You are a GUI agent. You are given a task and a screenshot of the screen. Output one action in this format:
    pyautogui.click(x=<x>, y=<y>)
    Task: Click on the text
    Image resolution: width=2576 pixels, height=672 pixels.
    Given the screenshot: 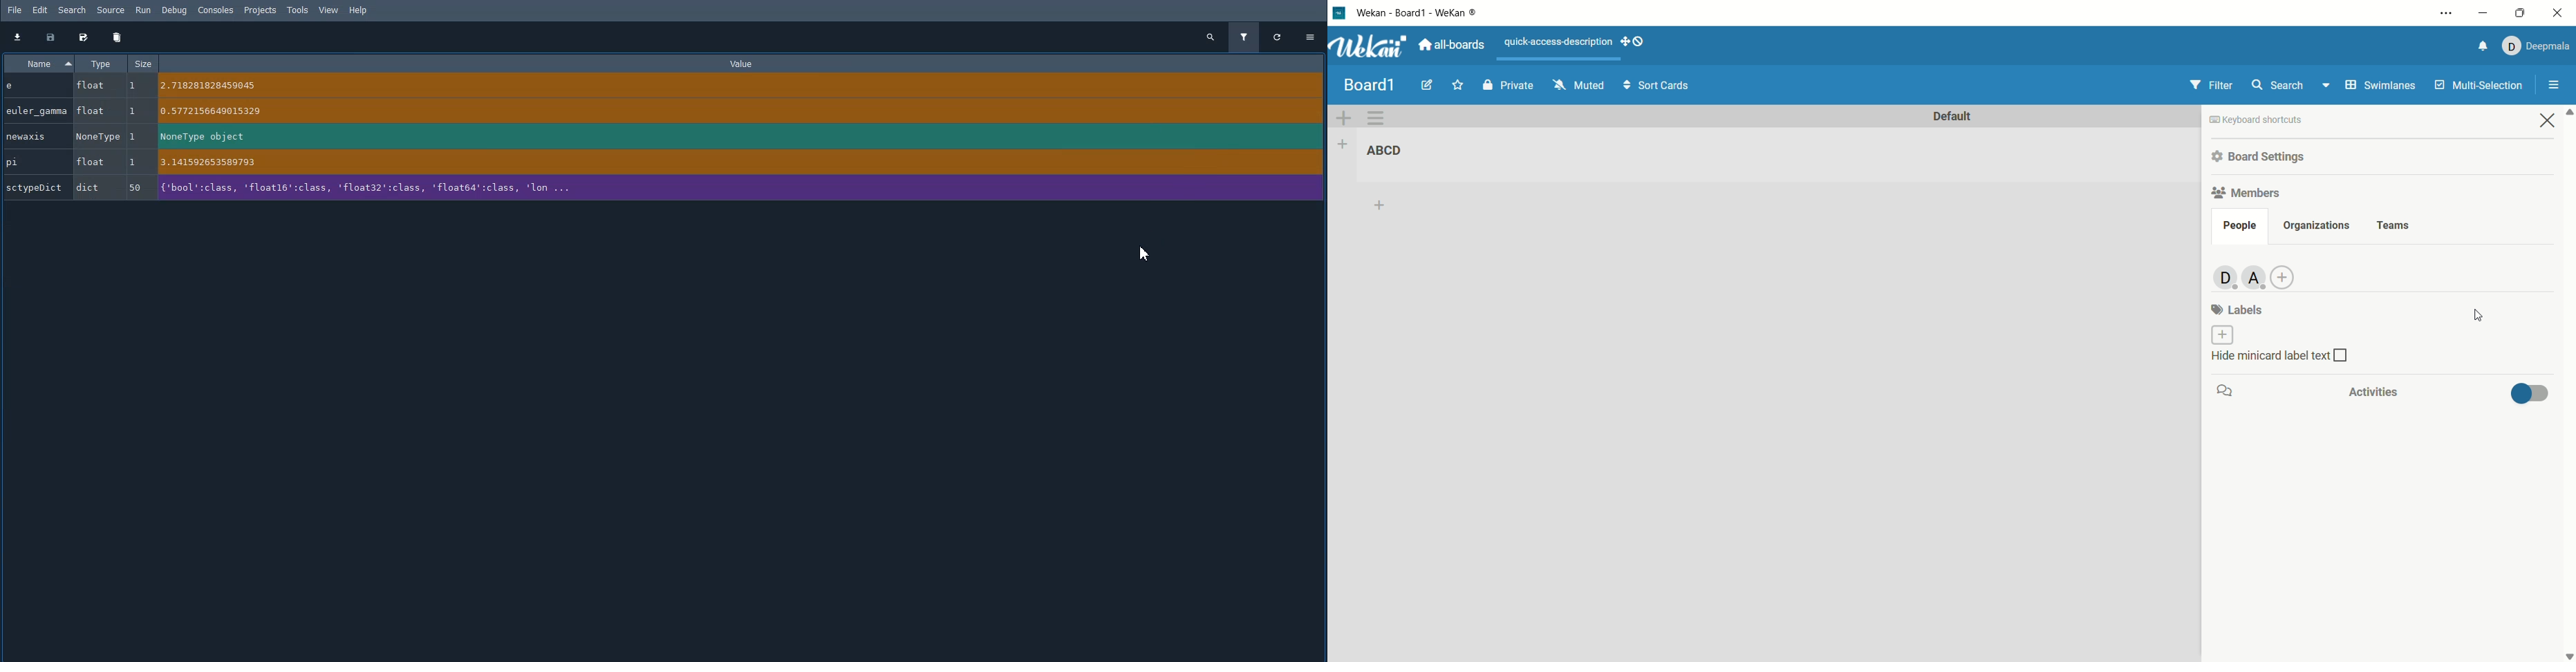 What is the action you would take?
    pyautogui.click(x=1558, y=42)
    